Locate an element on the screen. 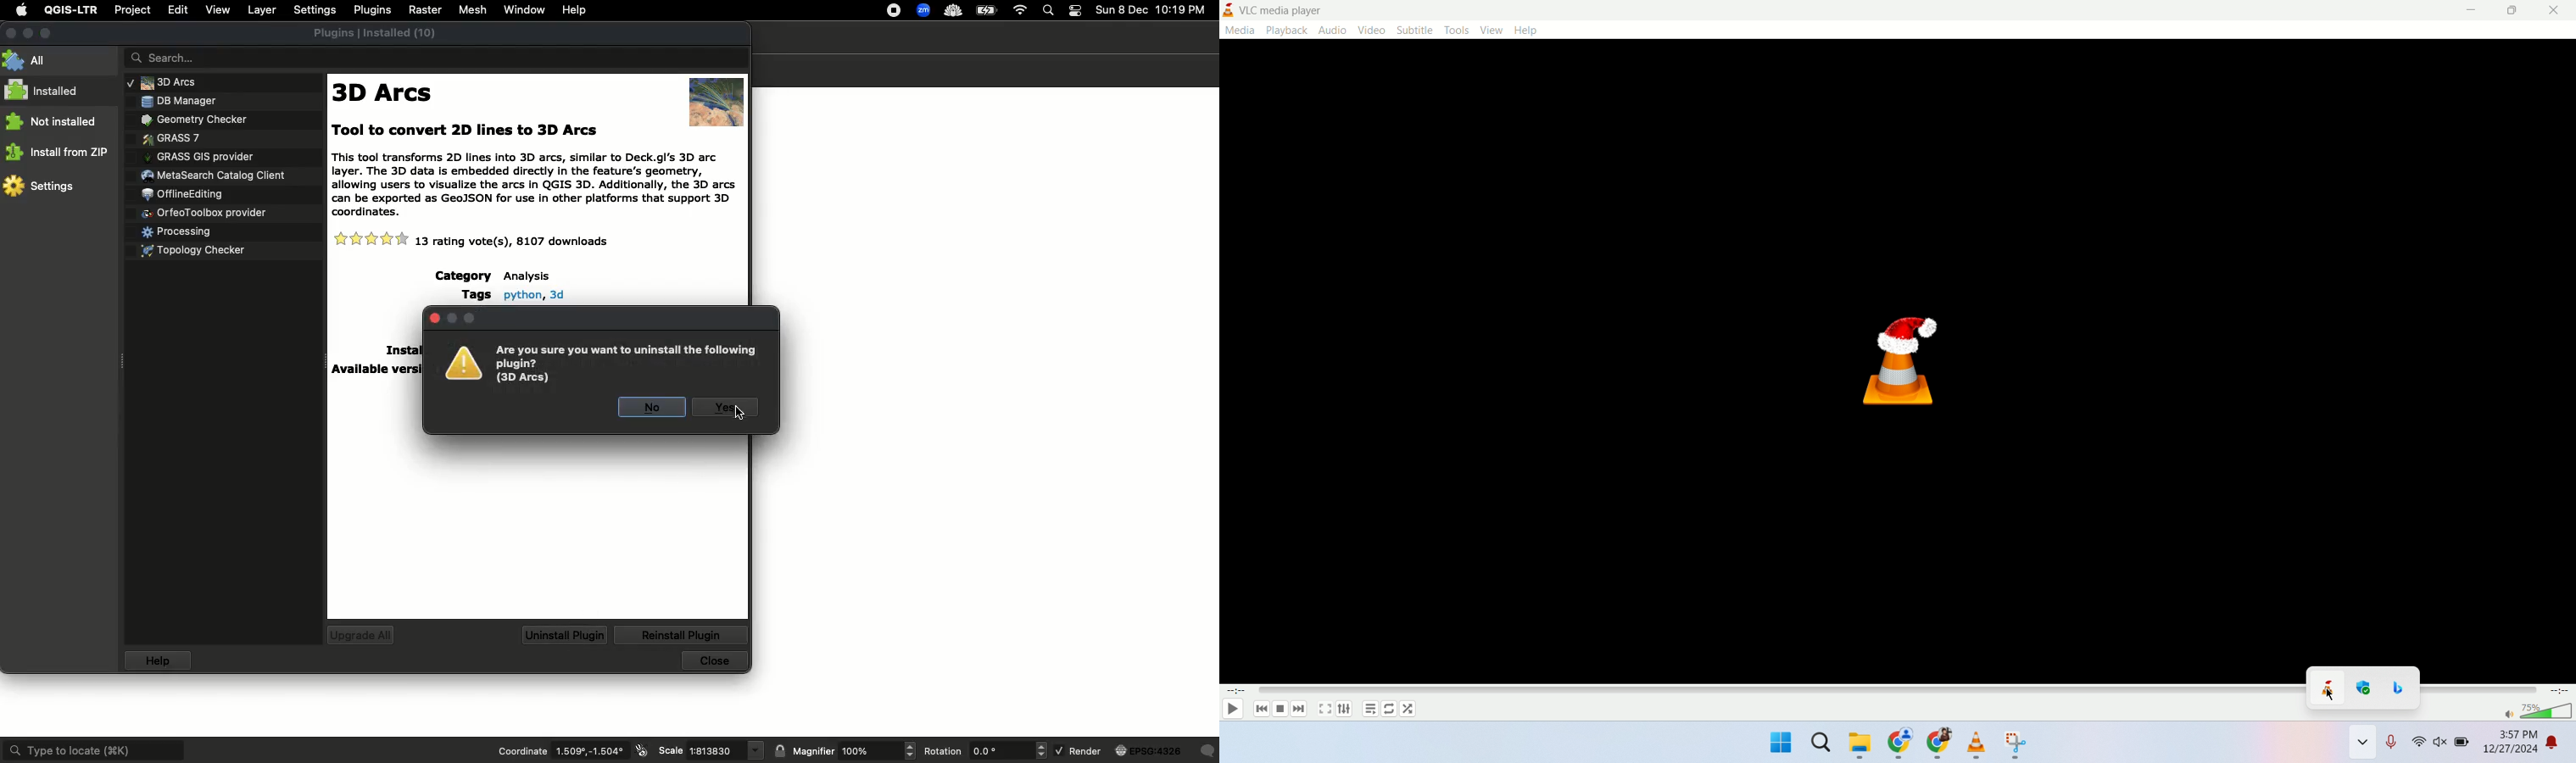 The image size is (2576, 784). Plugins is located at coordinates (187, 100).